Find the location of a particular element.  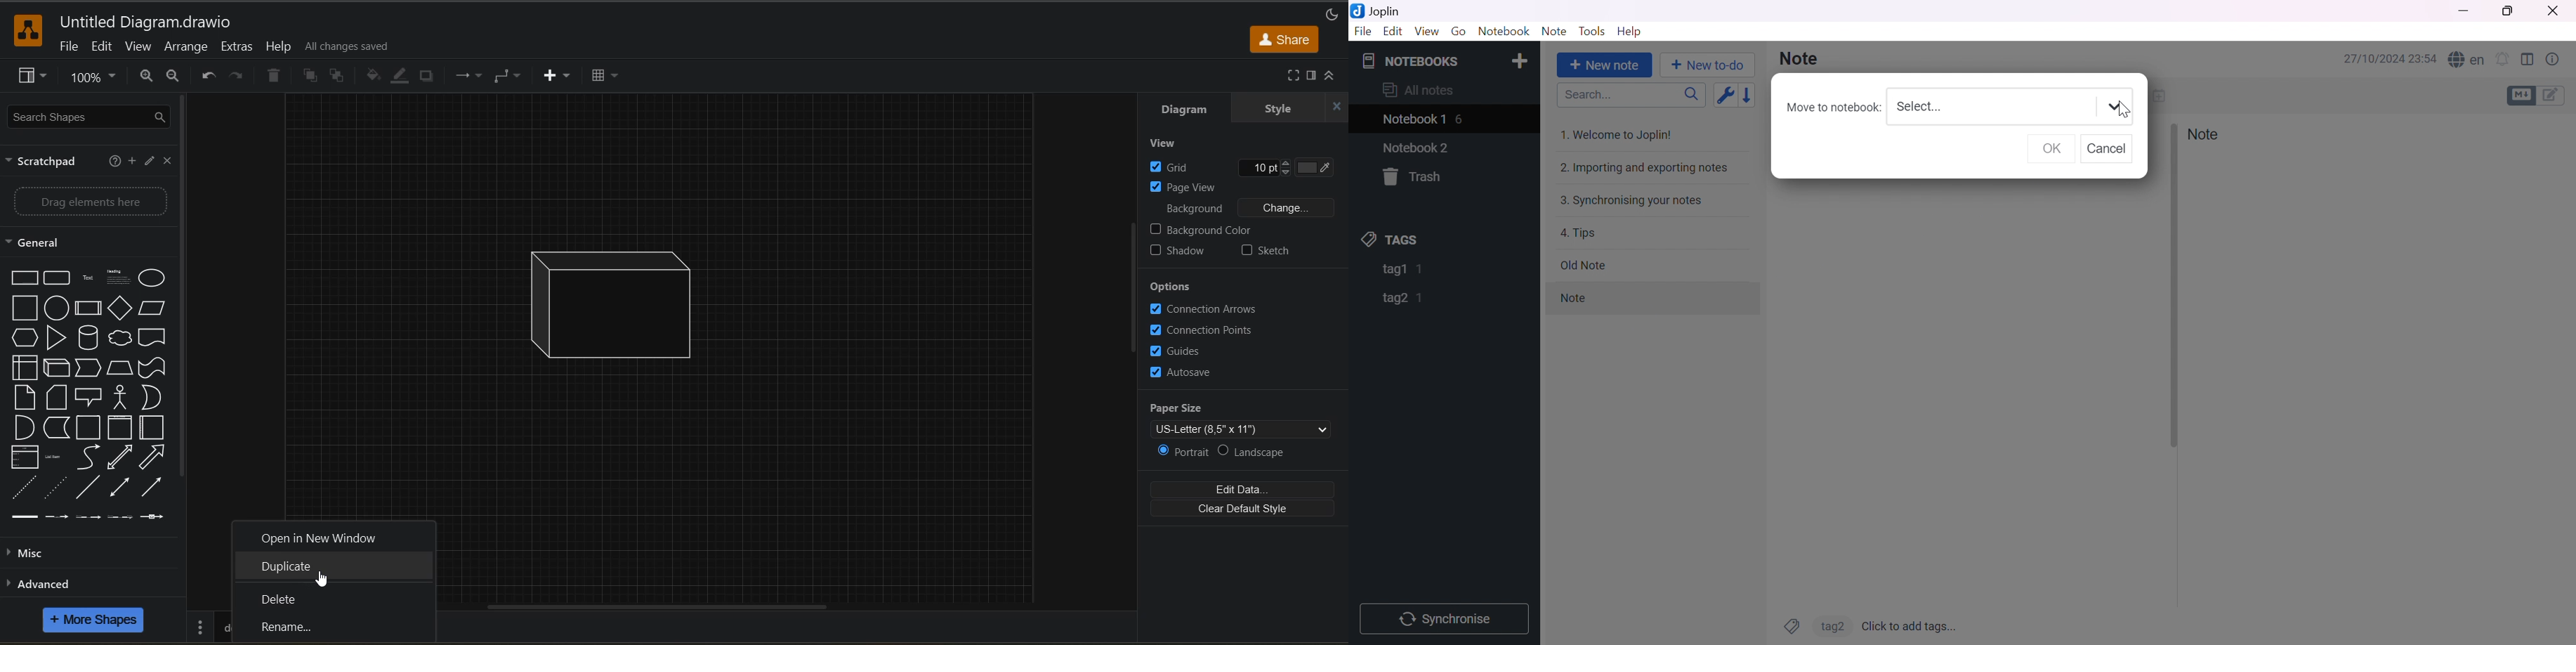

portrait is located at coordinates (1186, 453).